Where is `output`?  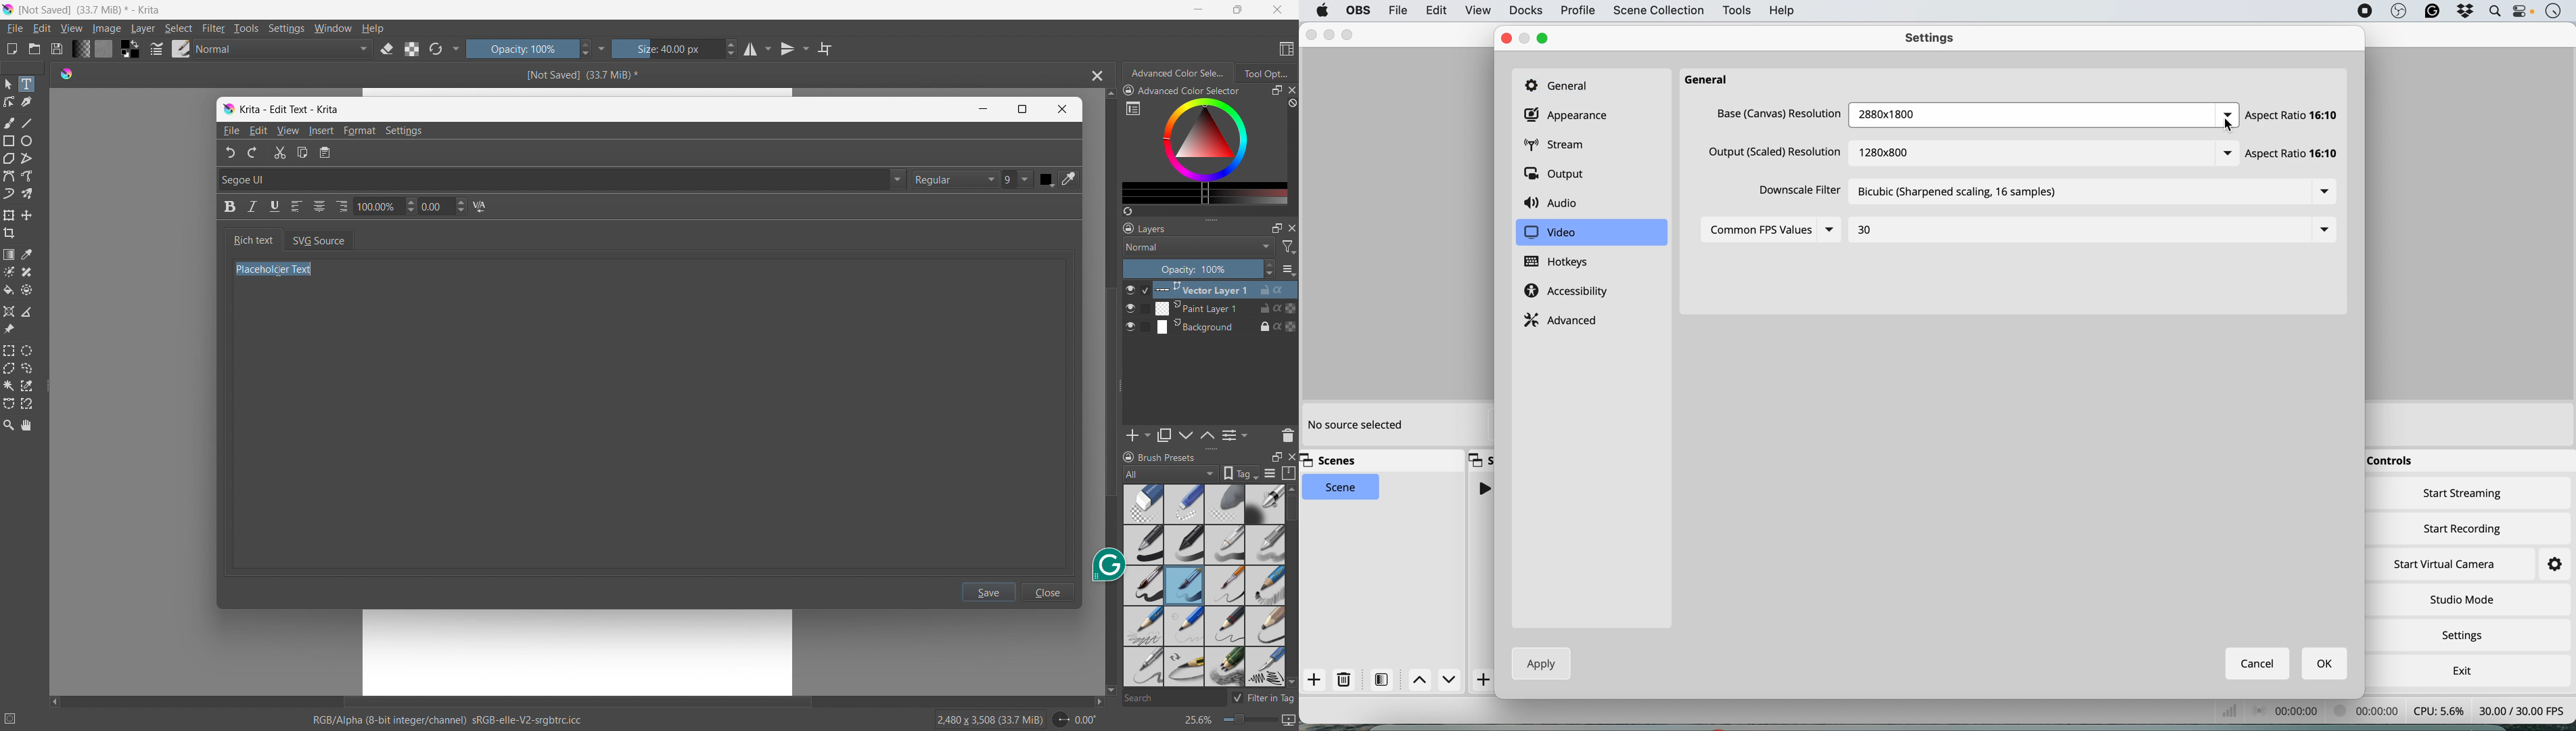
output is located at coordinates (1558, 173).